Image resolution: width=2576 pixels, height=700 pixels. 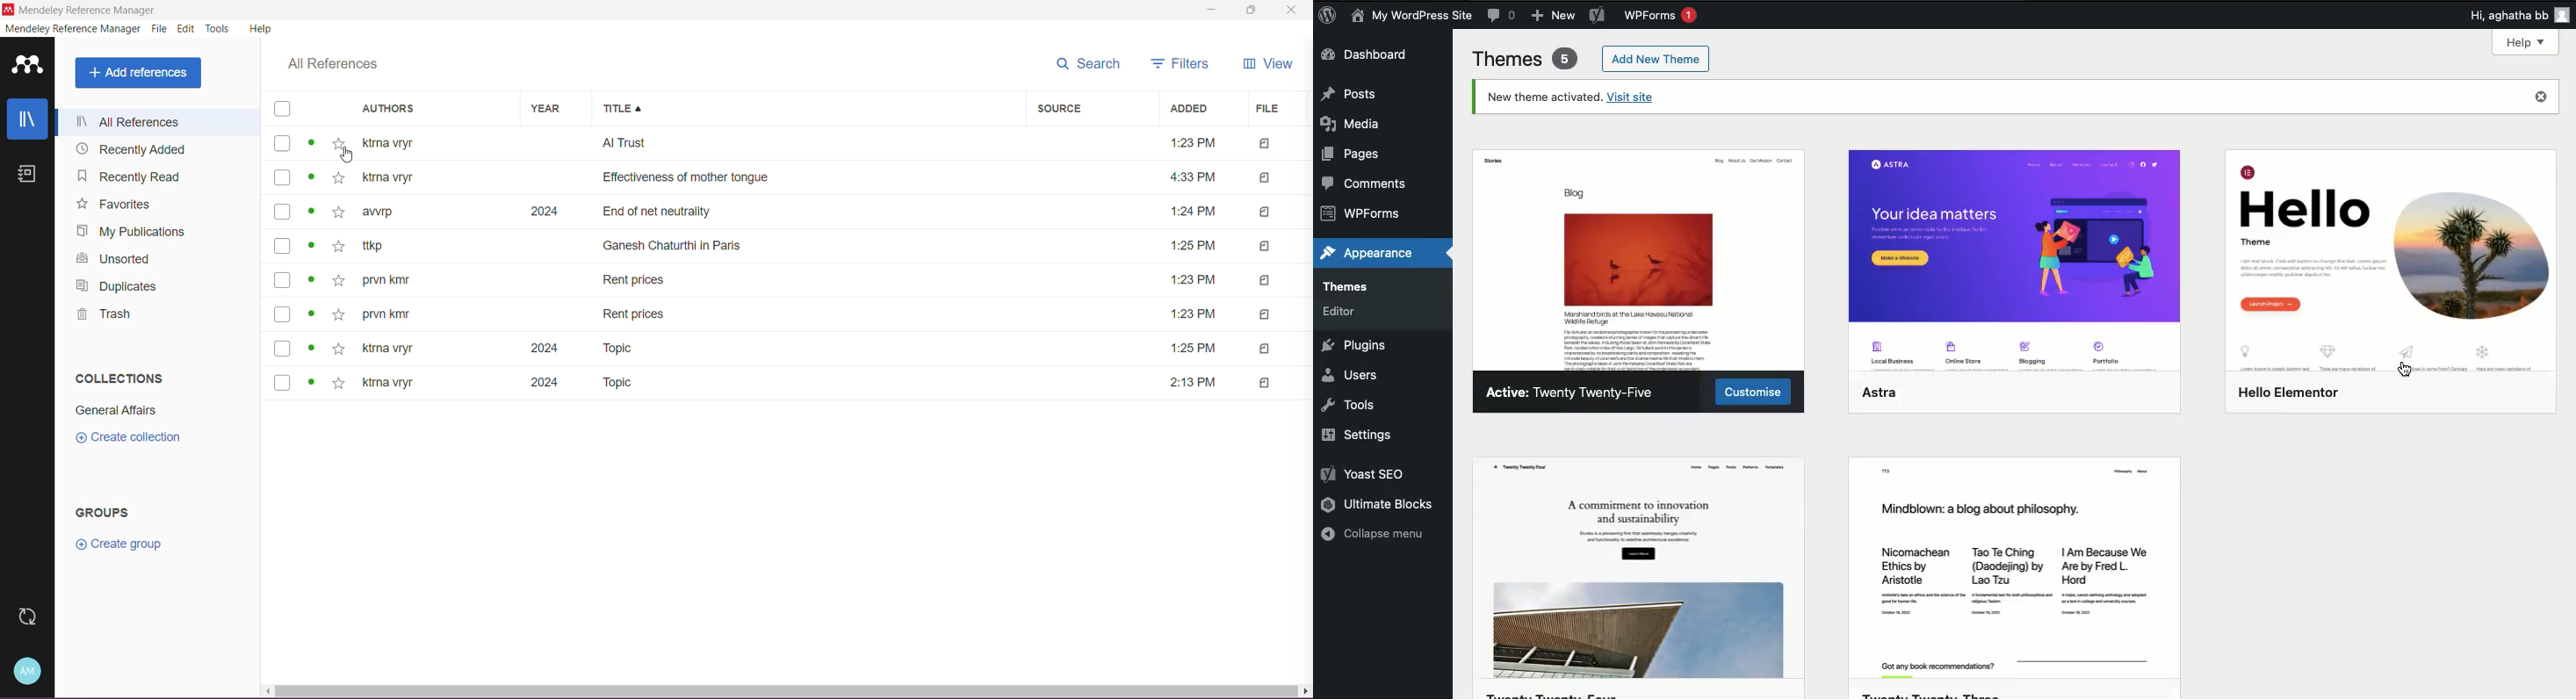 I want to click on awrp 2024 End of net neutrality 1:24 PM, so click(x=791, y=212).